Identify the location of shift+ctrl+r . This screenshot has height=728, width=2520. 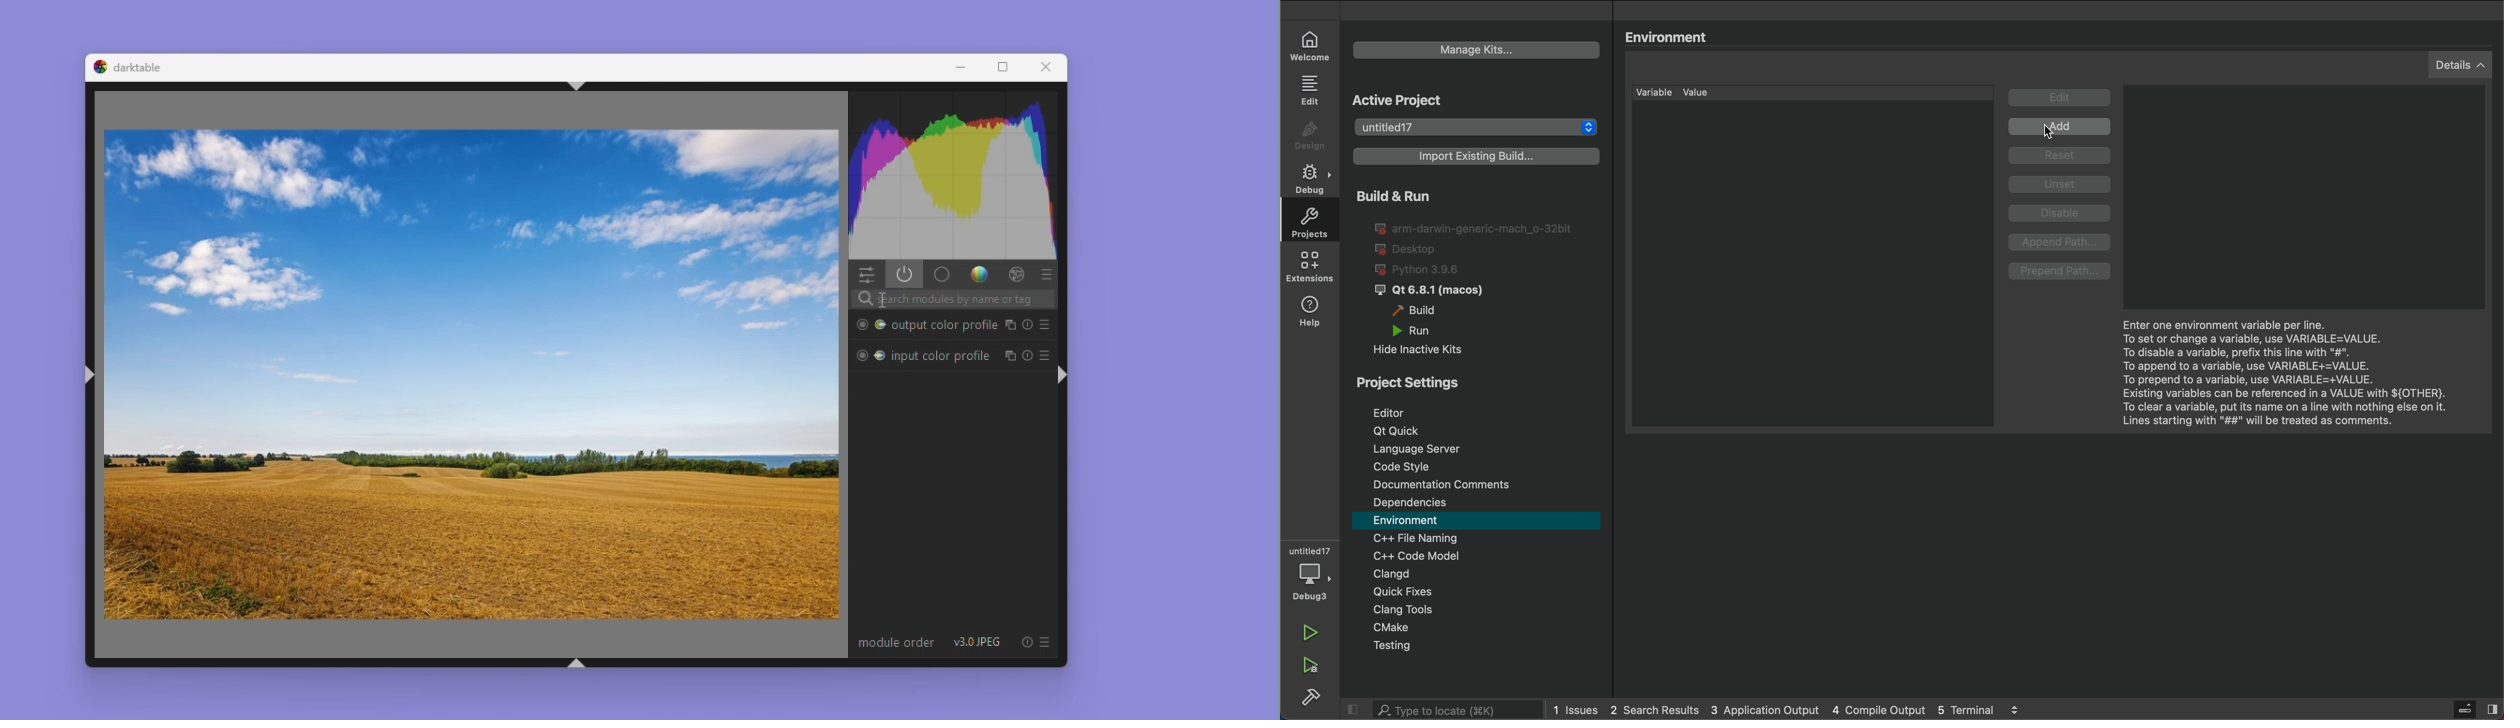
(1062, 374).